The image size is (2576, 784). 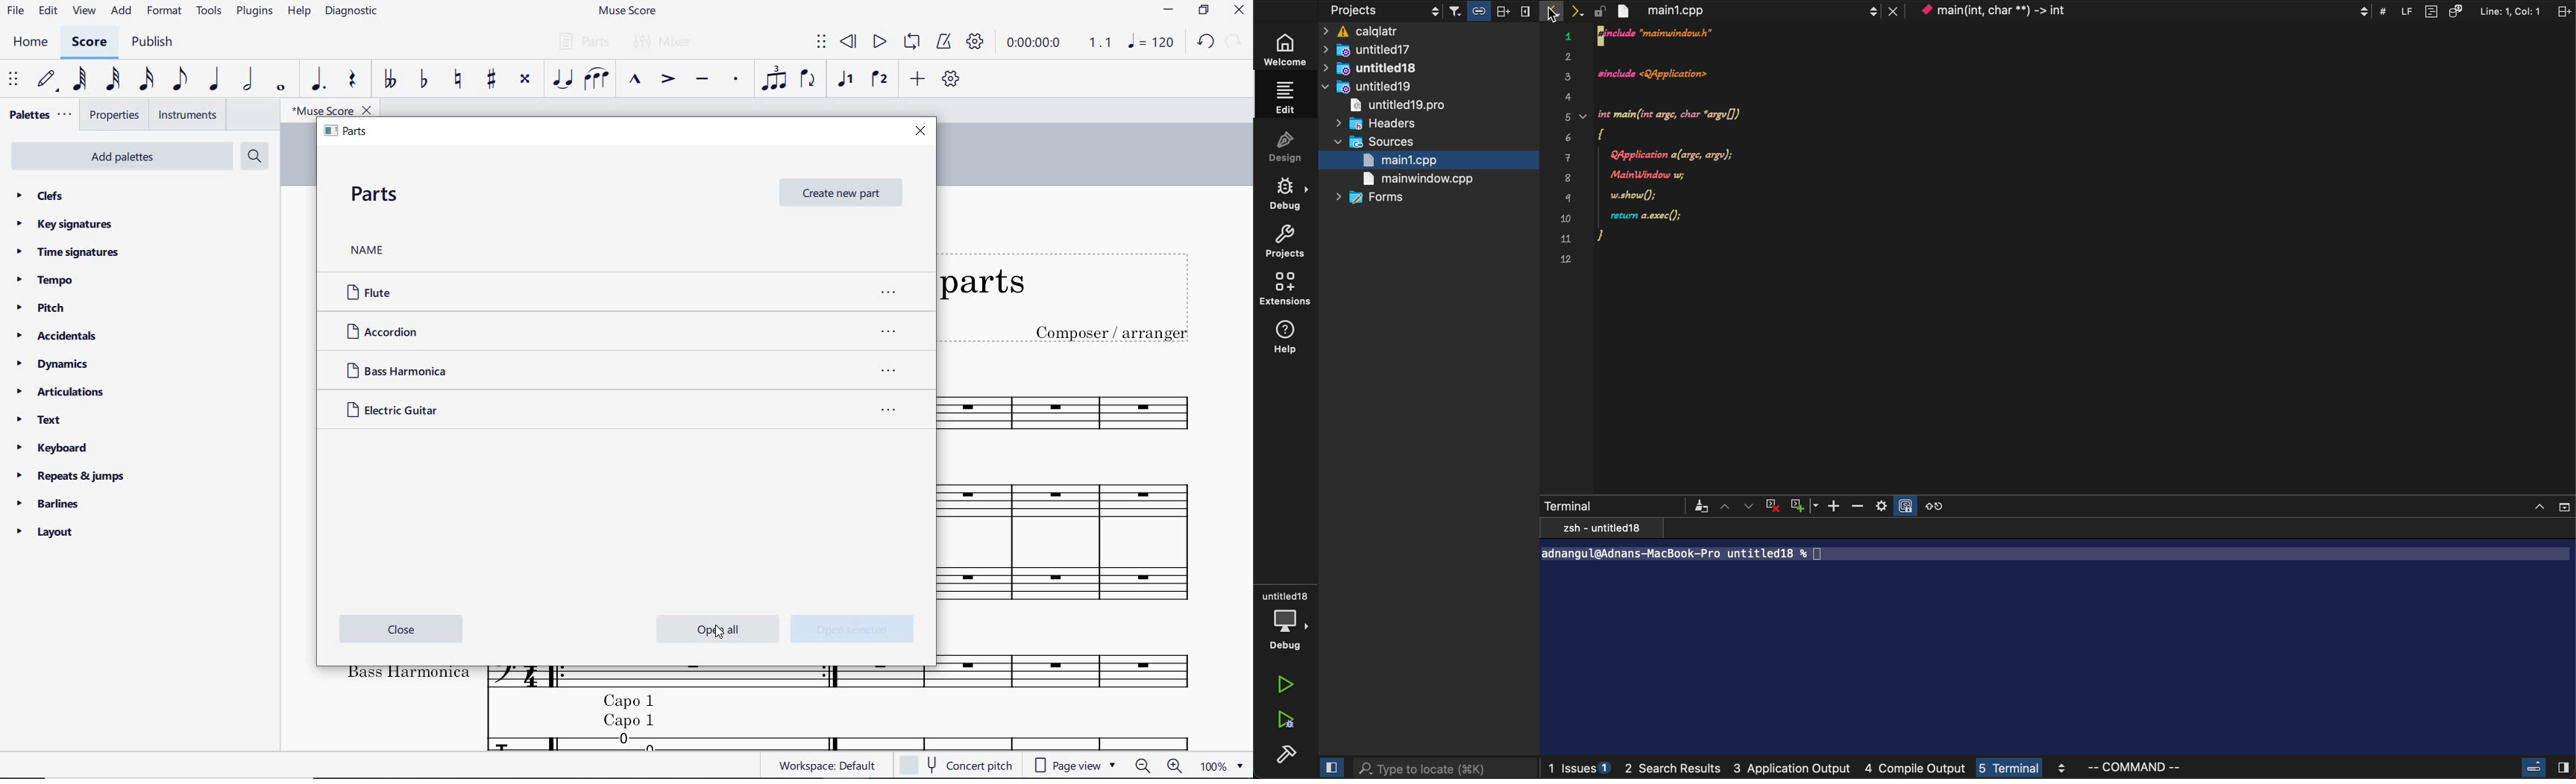 I want to click on CLOSE, so click(x=921, y=130).